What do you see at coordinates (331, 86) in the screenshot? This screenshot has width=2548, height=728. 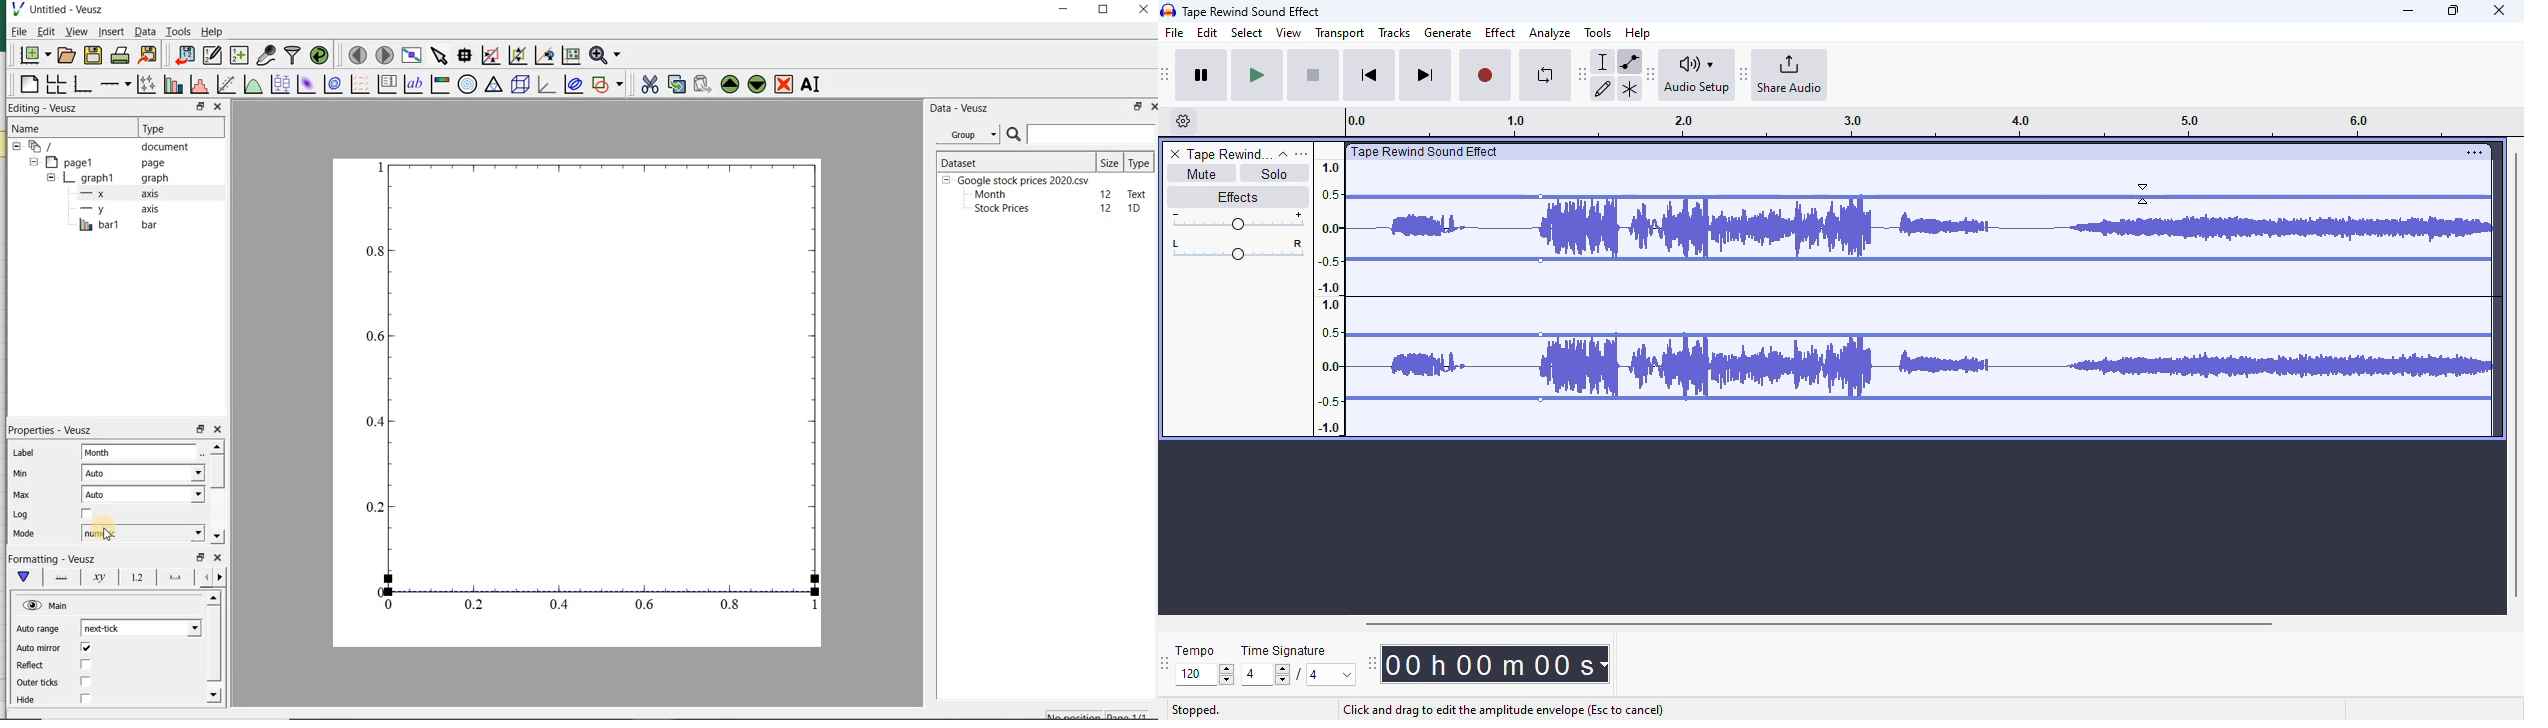 I see `plot a 2d dataset as contours` at bounding box center [331, 86].